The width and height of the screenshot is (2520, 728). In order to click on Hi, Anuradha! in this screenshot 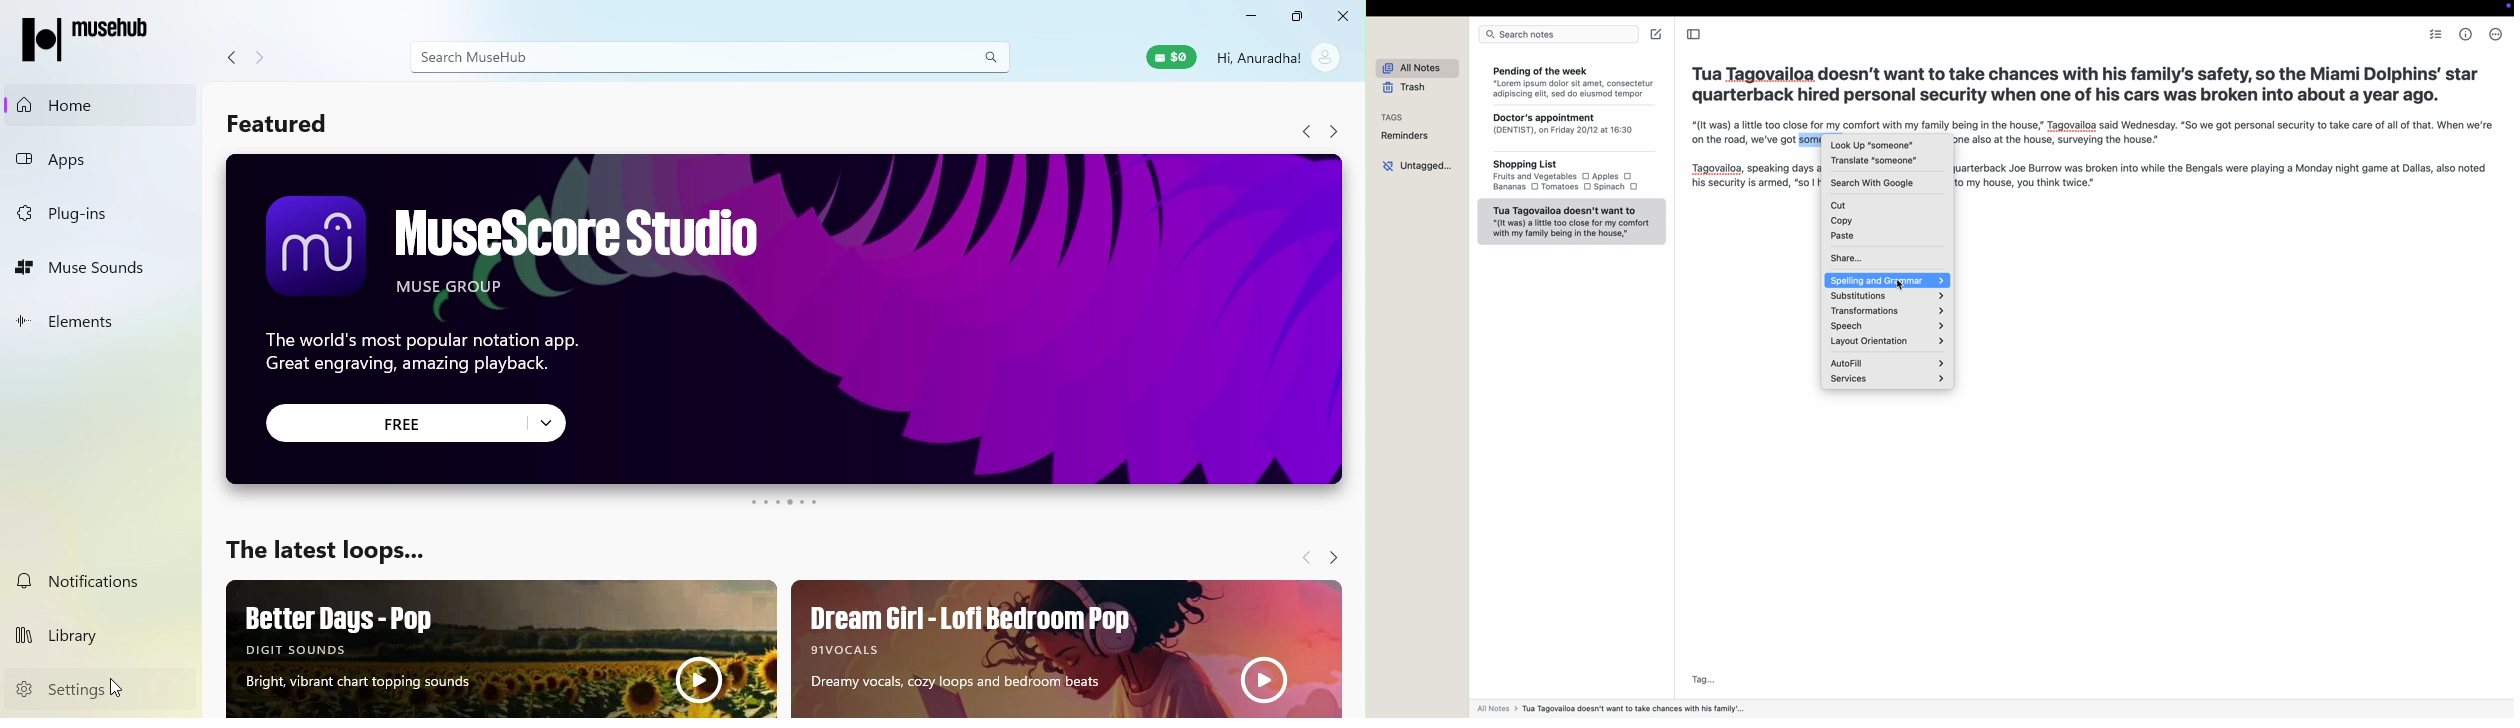, I will do `click(1258, 55)`.